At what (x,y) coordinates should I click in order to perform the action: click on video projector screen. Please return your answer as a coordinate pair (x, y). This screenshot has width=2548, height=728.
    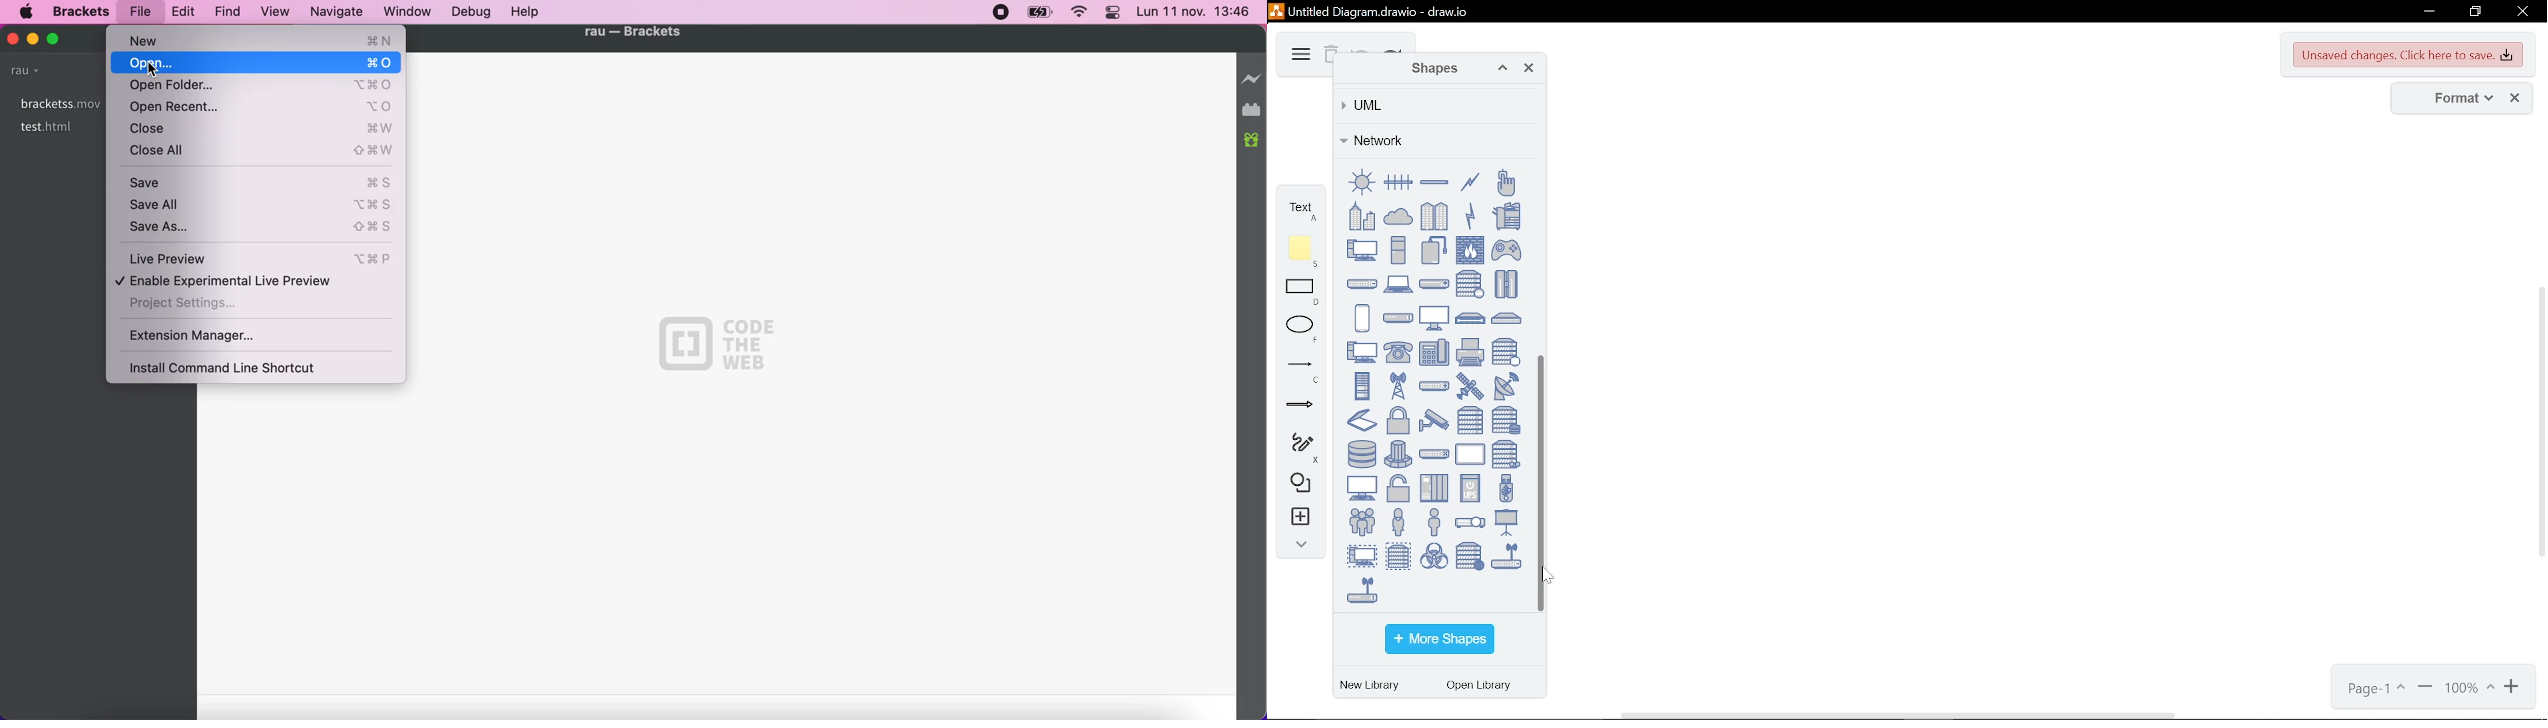
    Looking at the image, I should click on (1506, 522).